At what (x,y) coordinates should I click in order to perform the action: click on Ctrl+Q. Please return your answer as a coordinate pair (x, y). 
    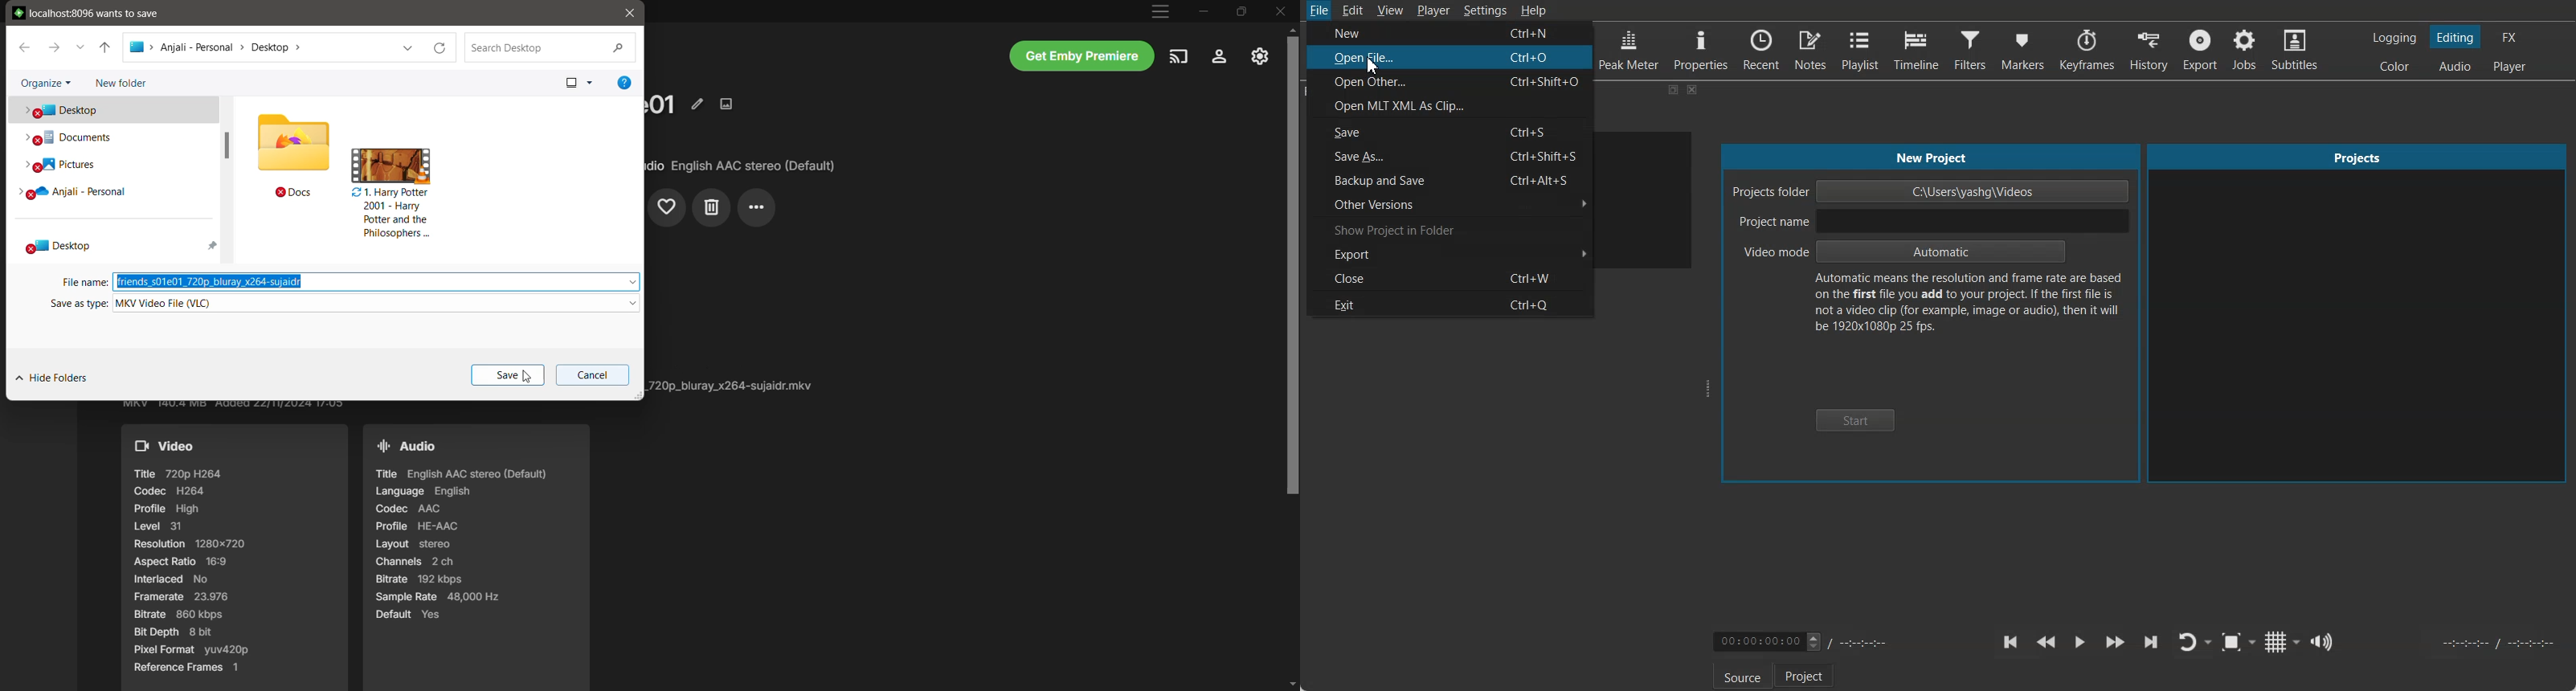
    Looking at the image, I should click on (1534, 306).